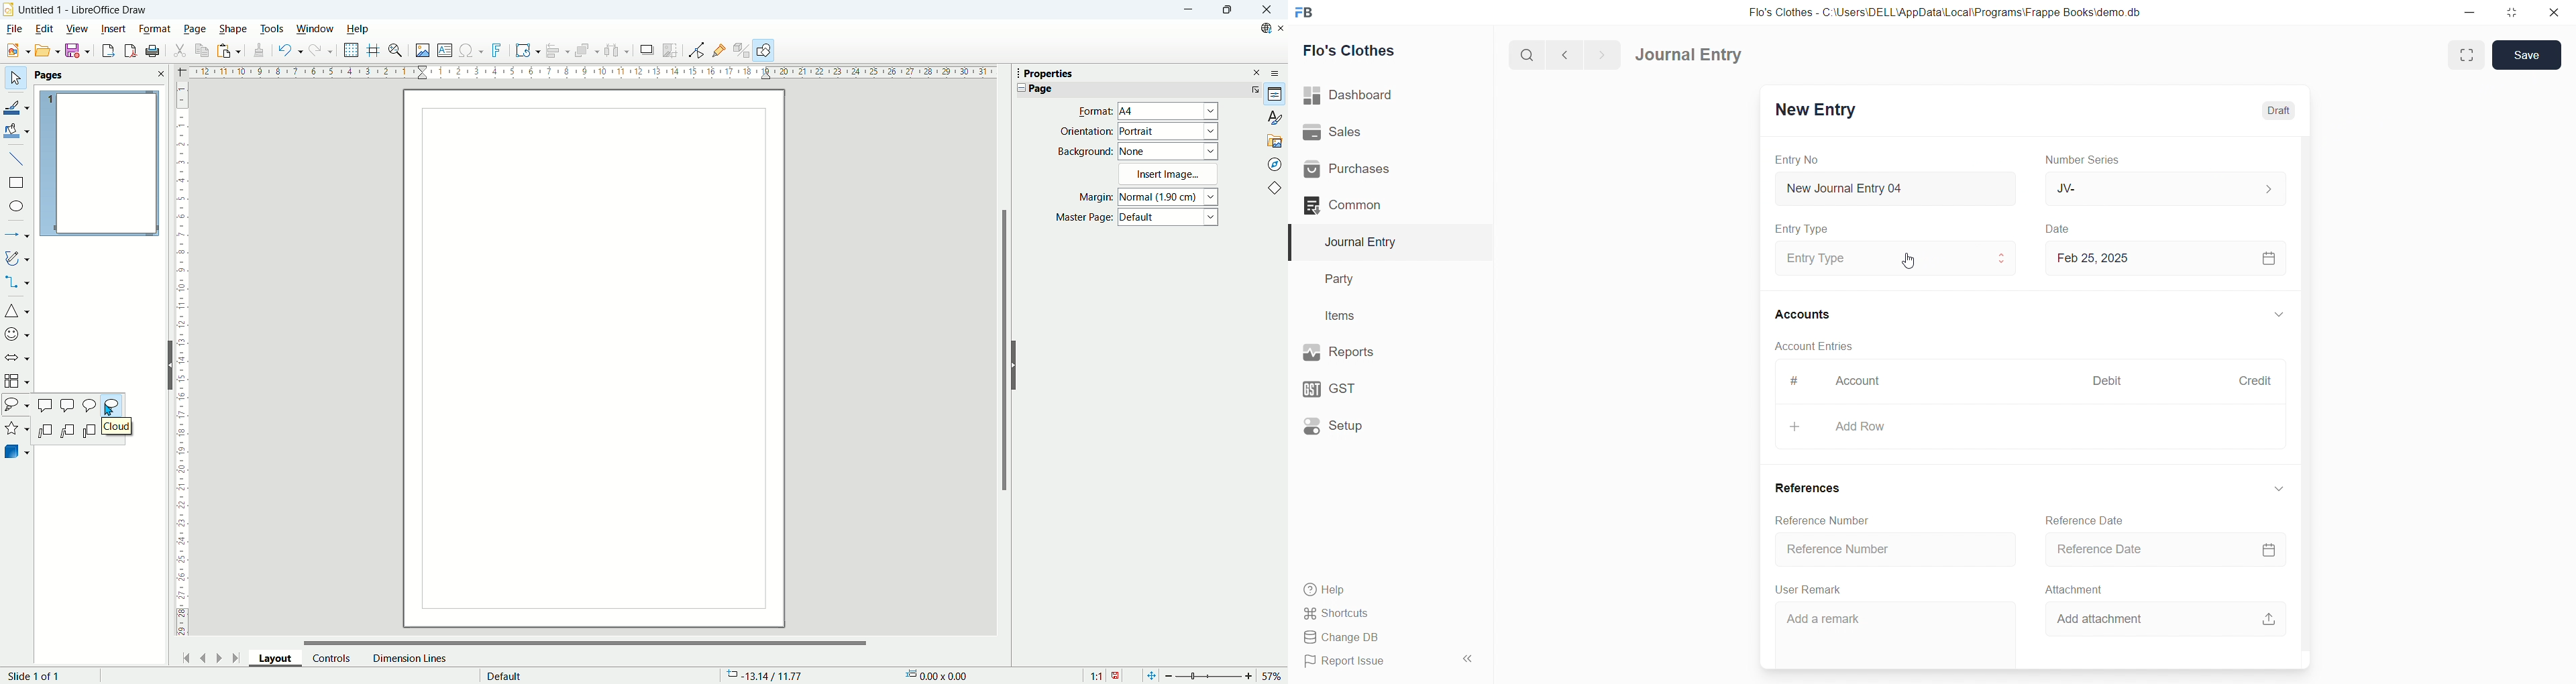 Image resolution: width=2576 pixels, height=700 pixels. I want to click on rectangle, so click(15, 183).